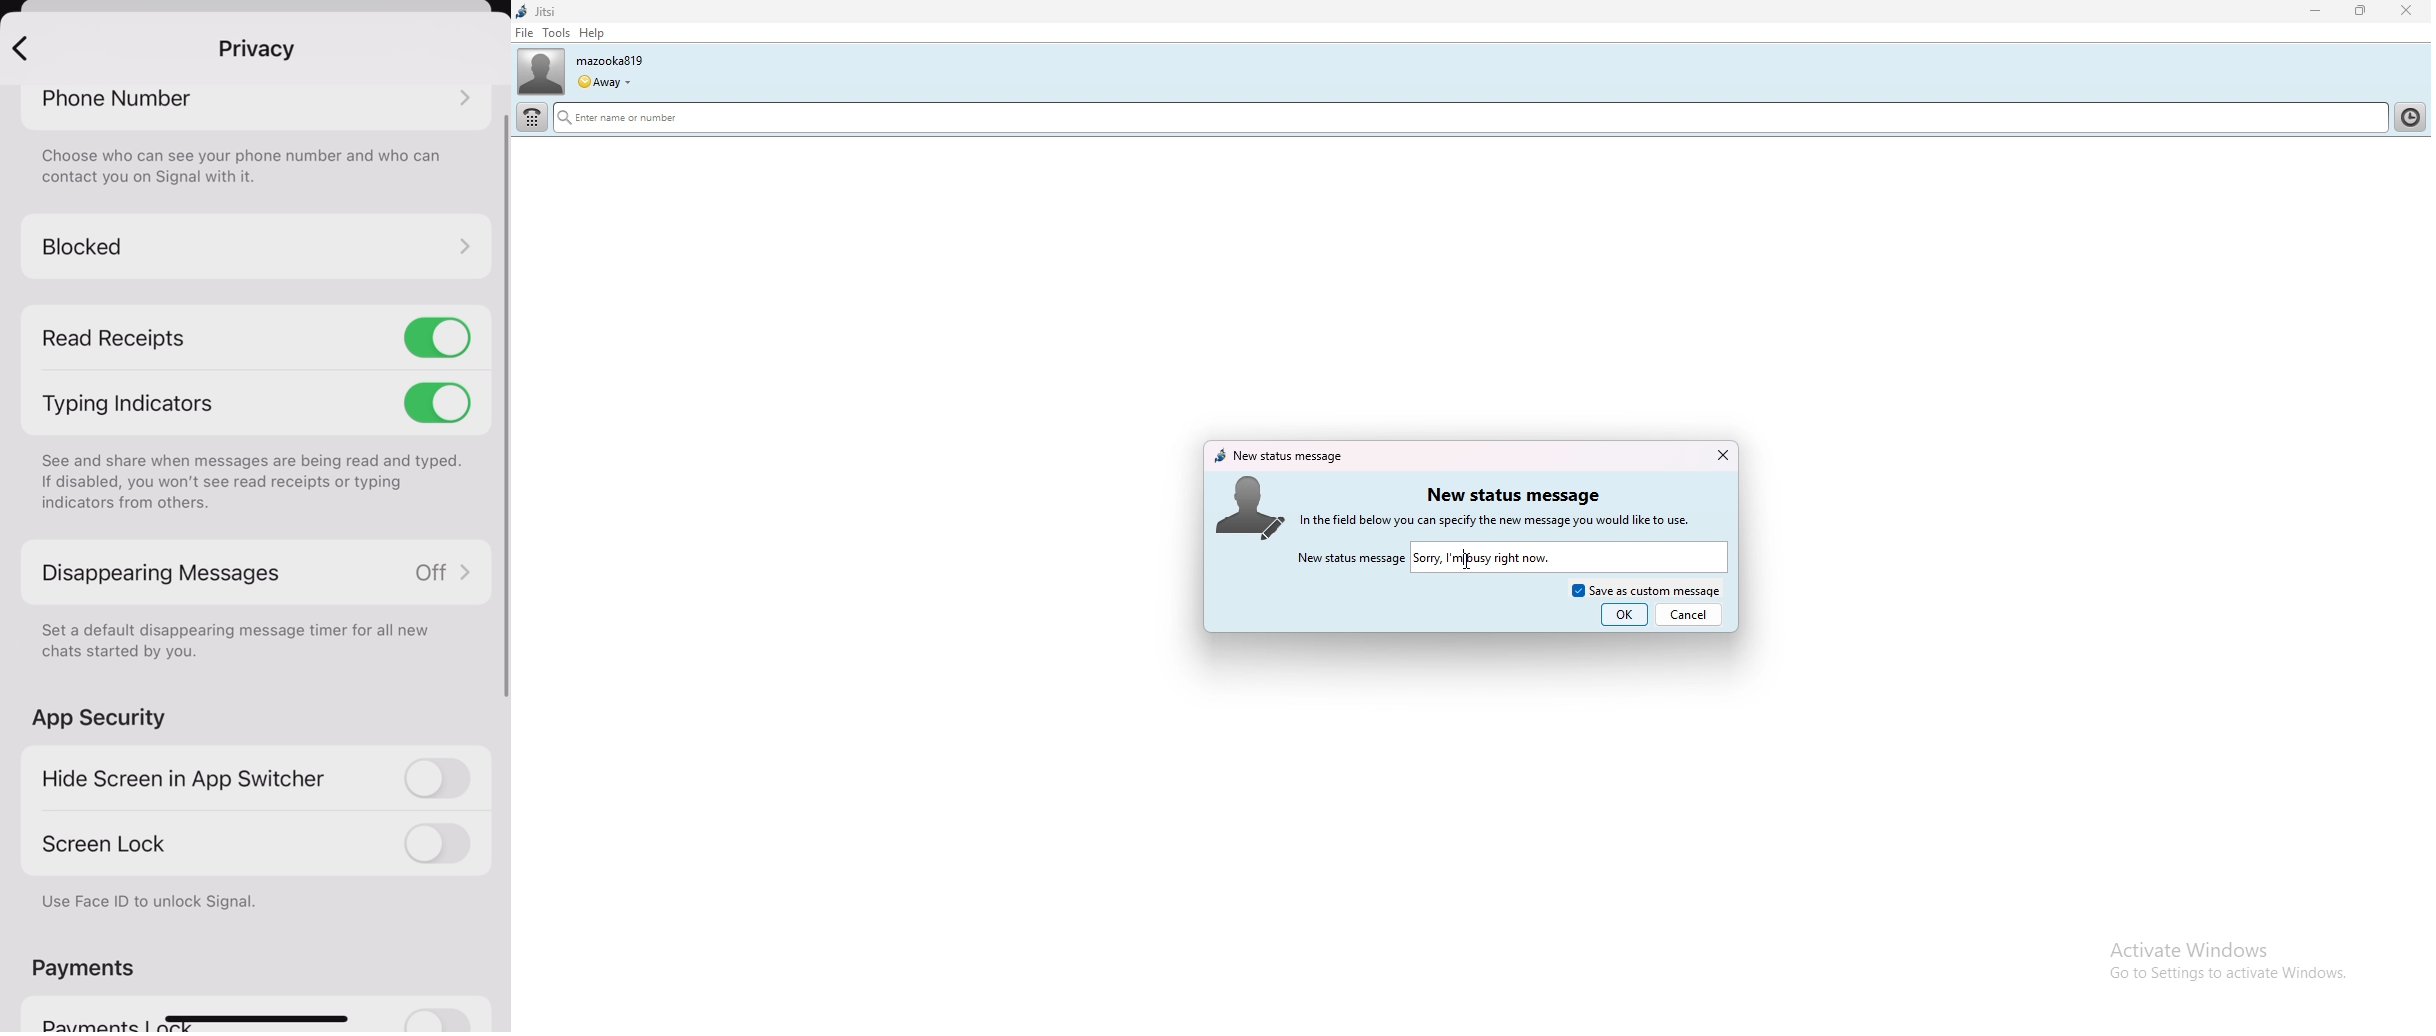 The image size is (2436, 1036). I want to click on payments lock disabled, so click(262, 1016).